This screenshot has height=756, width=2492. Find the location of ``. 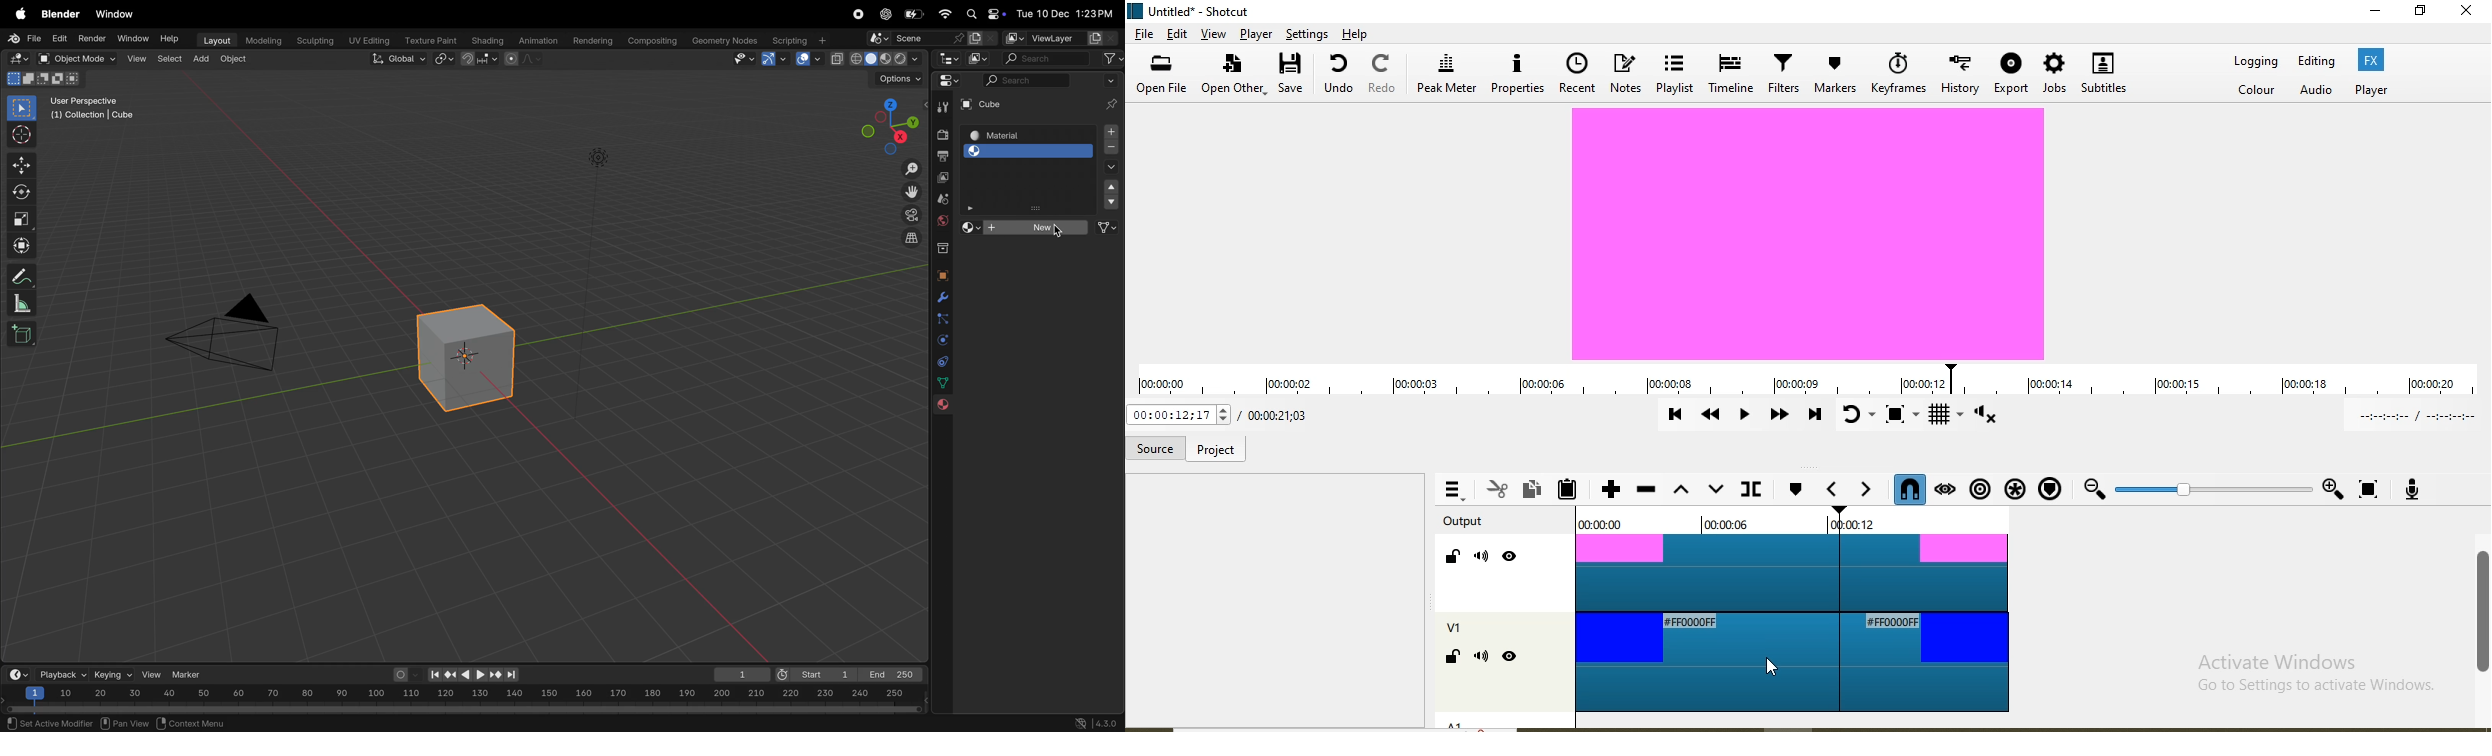

 is located at coordinates (1457, 489).